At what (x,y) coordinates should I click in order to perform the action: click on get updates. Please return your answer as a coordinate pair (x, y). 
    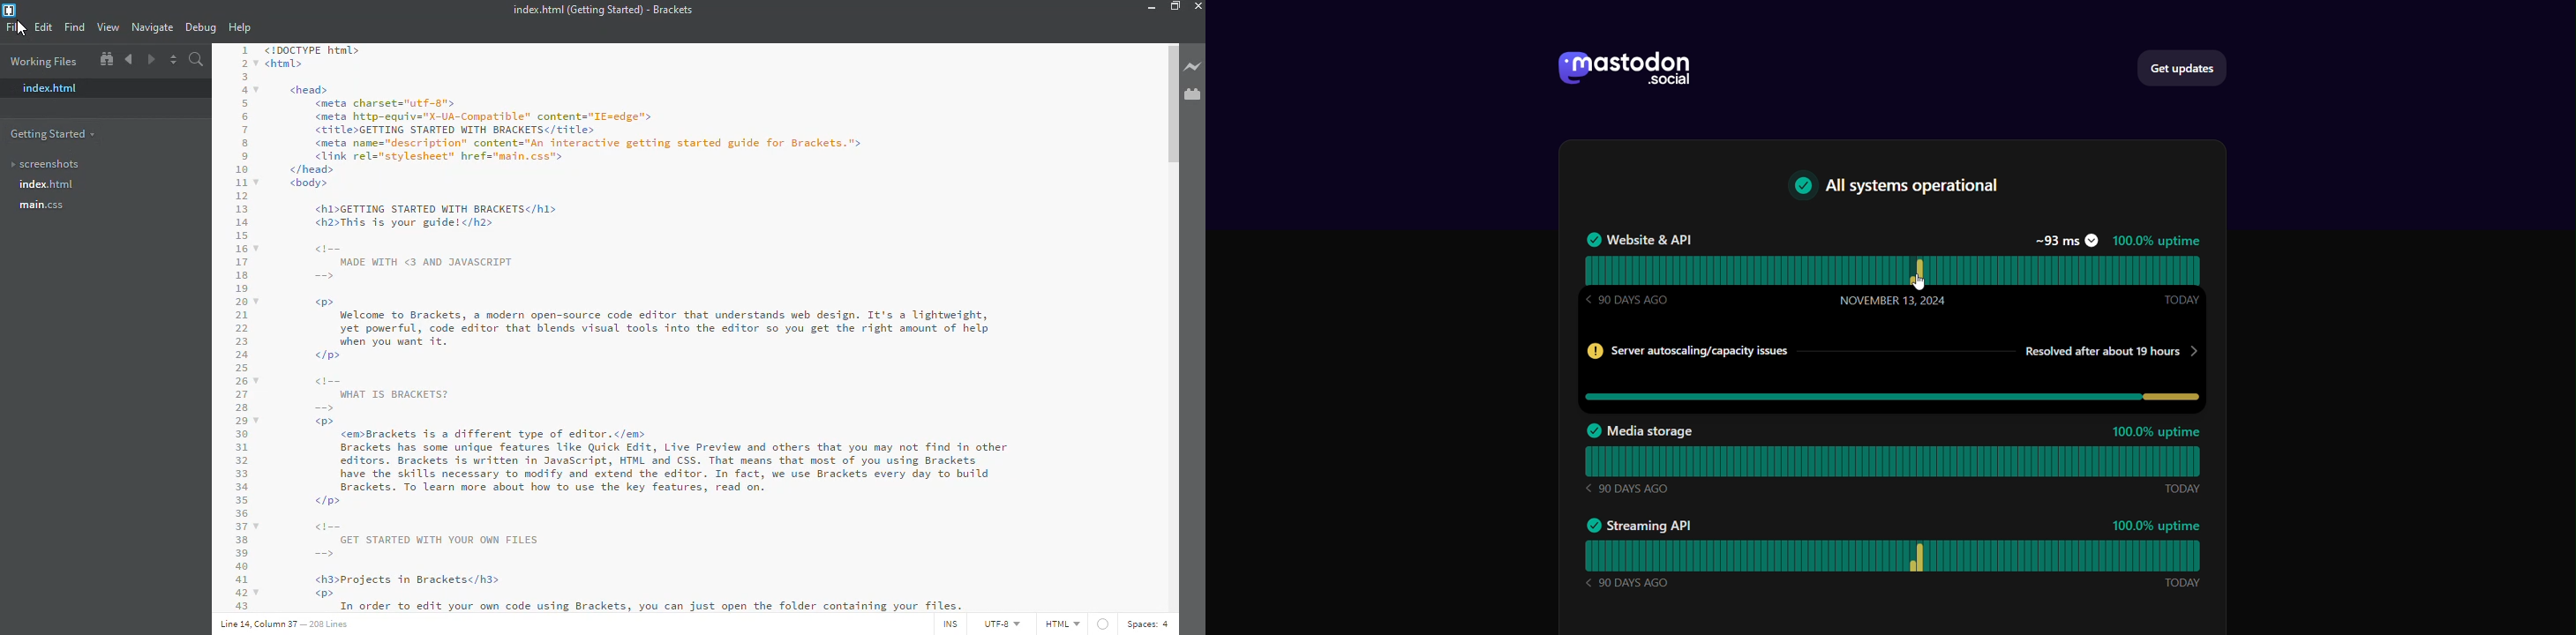
    Looking at the image, I should click on (2185, 67).